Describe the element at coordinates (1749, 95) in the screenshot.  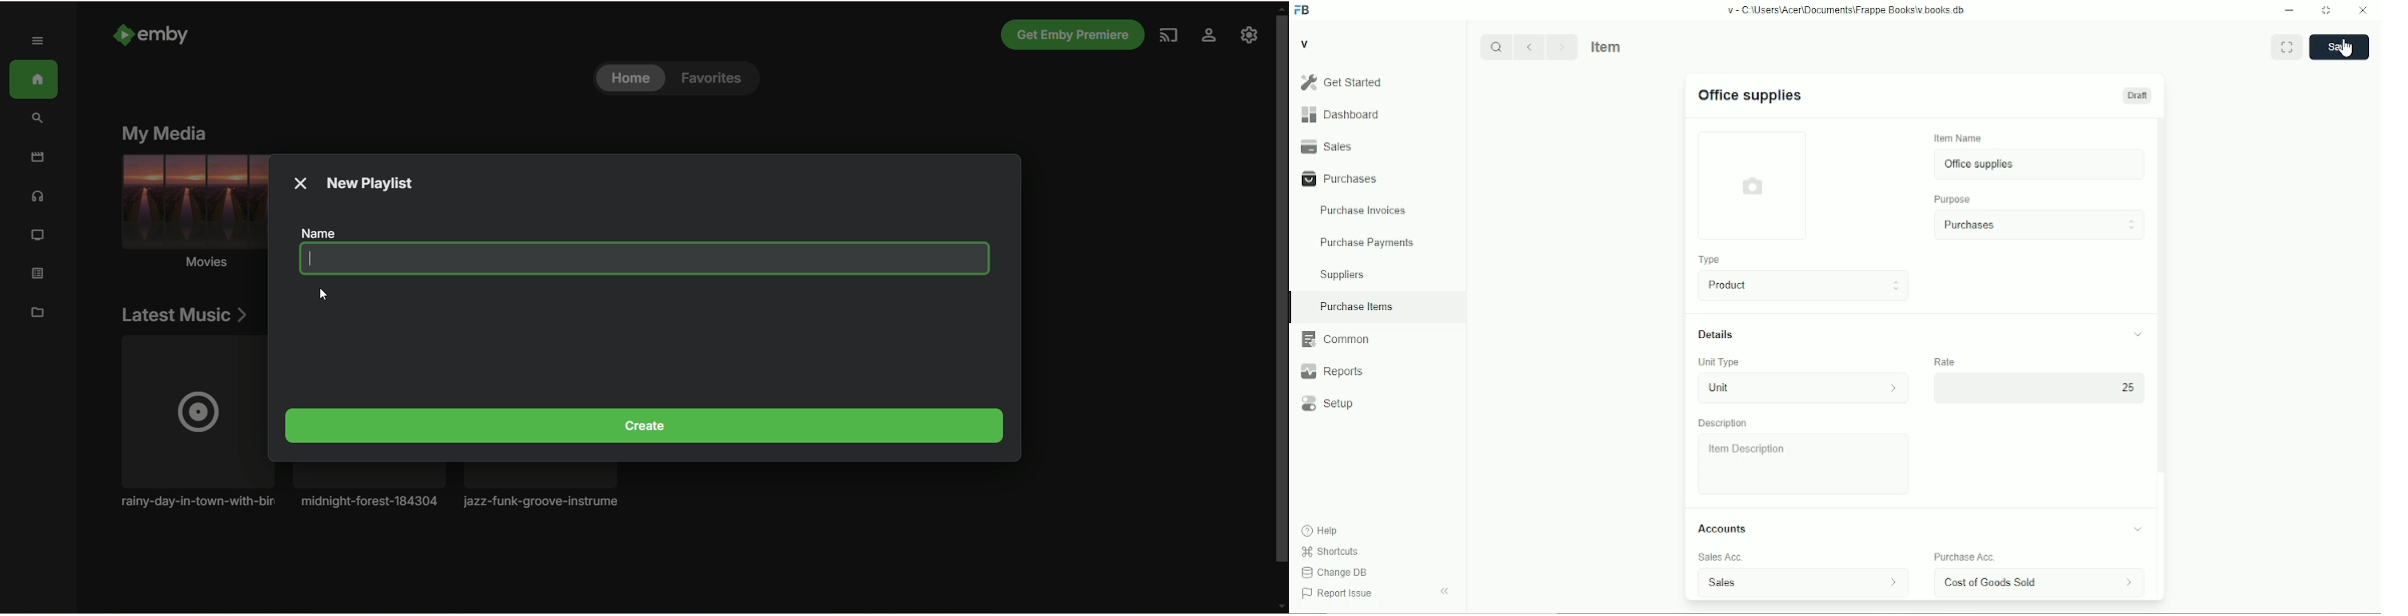
I see `office supplies` at that location.